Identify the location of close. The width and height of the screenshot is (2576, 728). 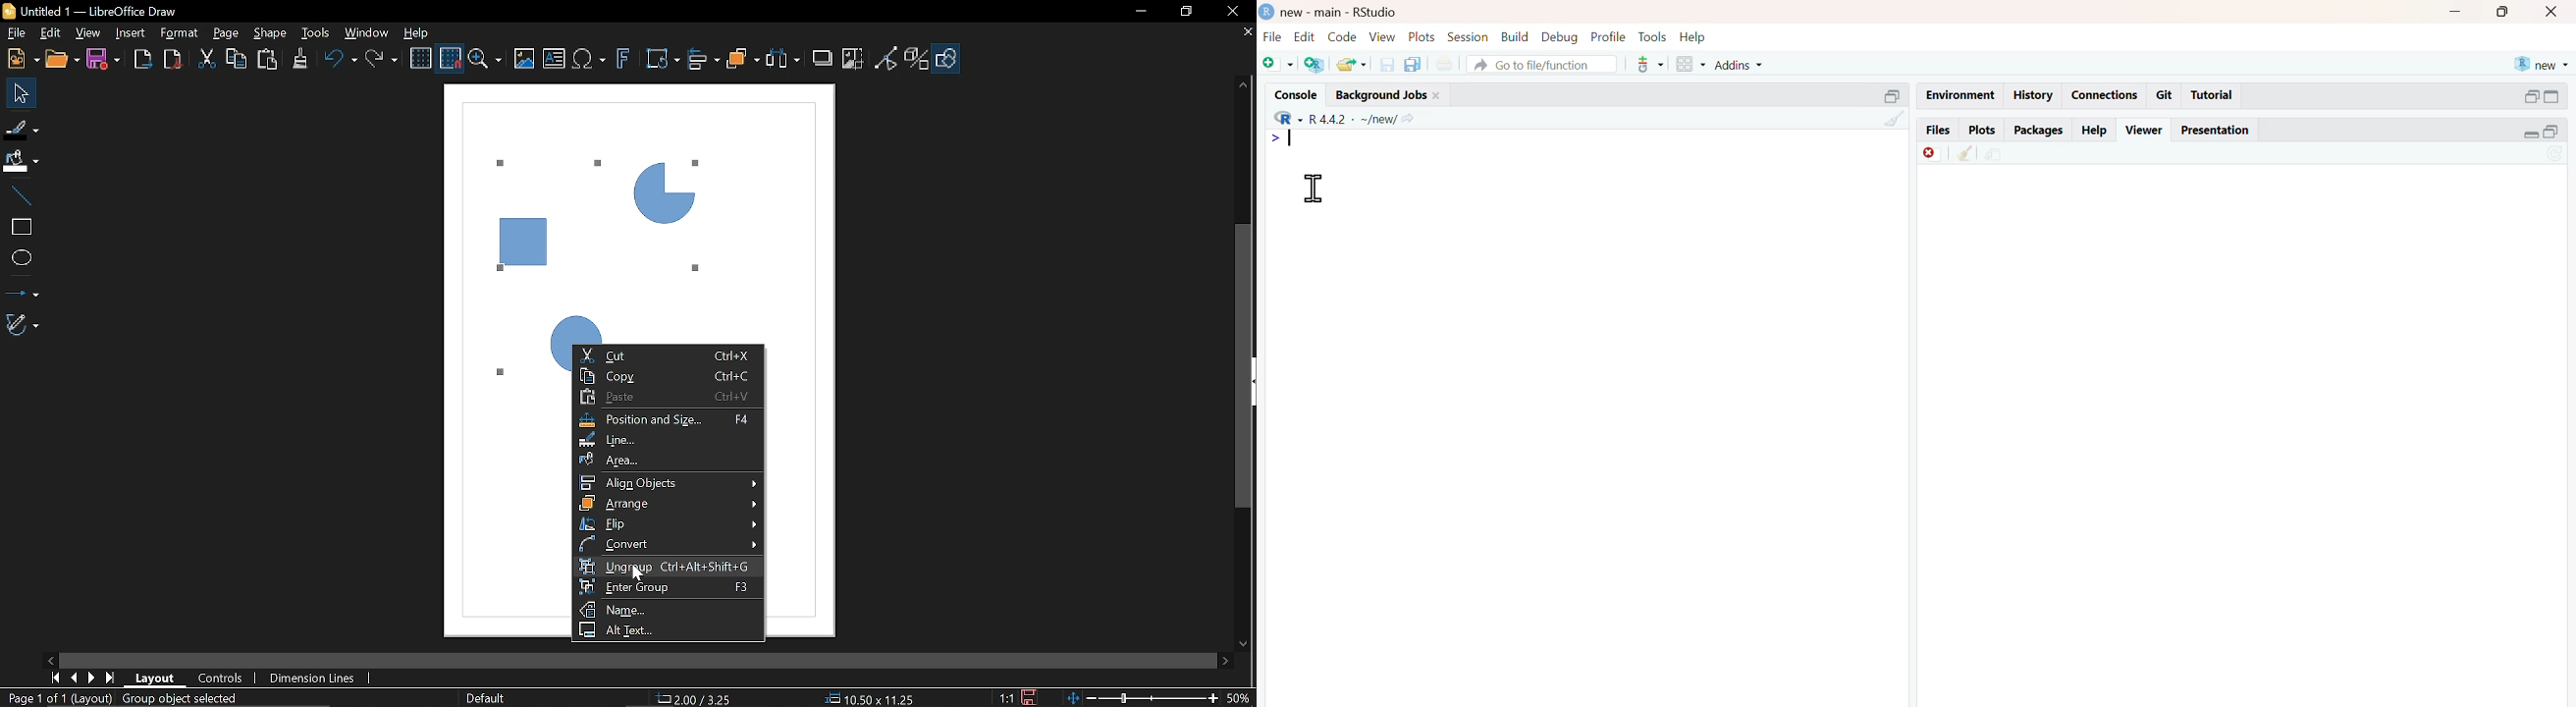
(2552, 11).